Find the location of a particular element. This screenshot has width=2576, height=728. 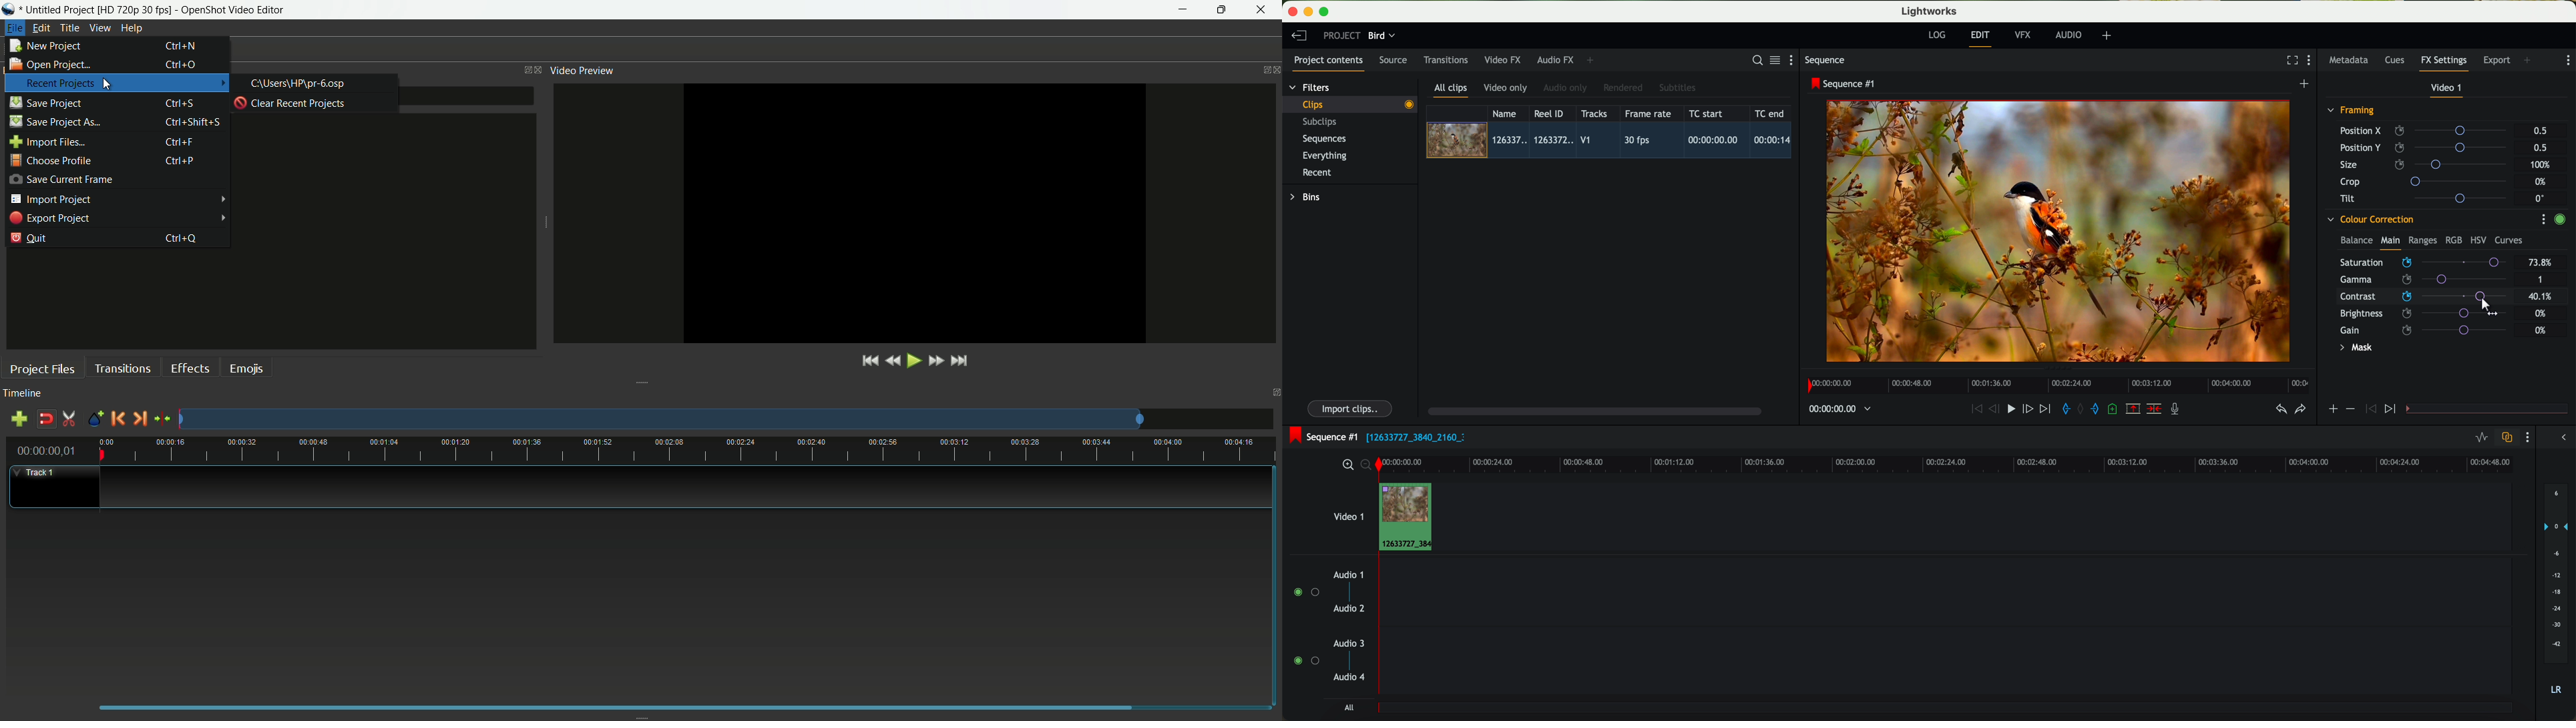

mouse up is located at coordinates (2488, 306).